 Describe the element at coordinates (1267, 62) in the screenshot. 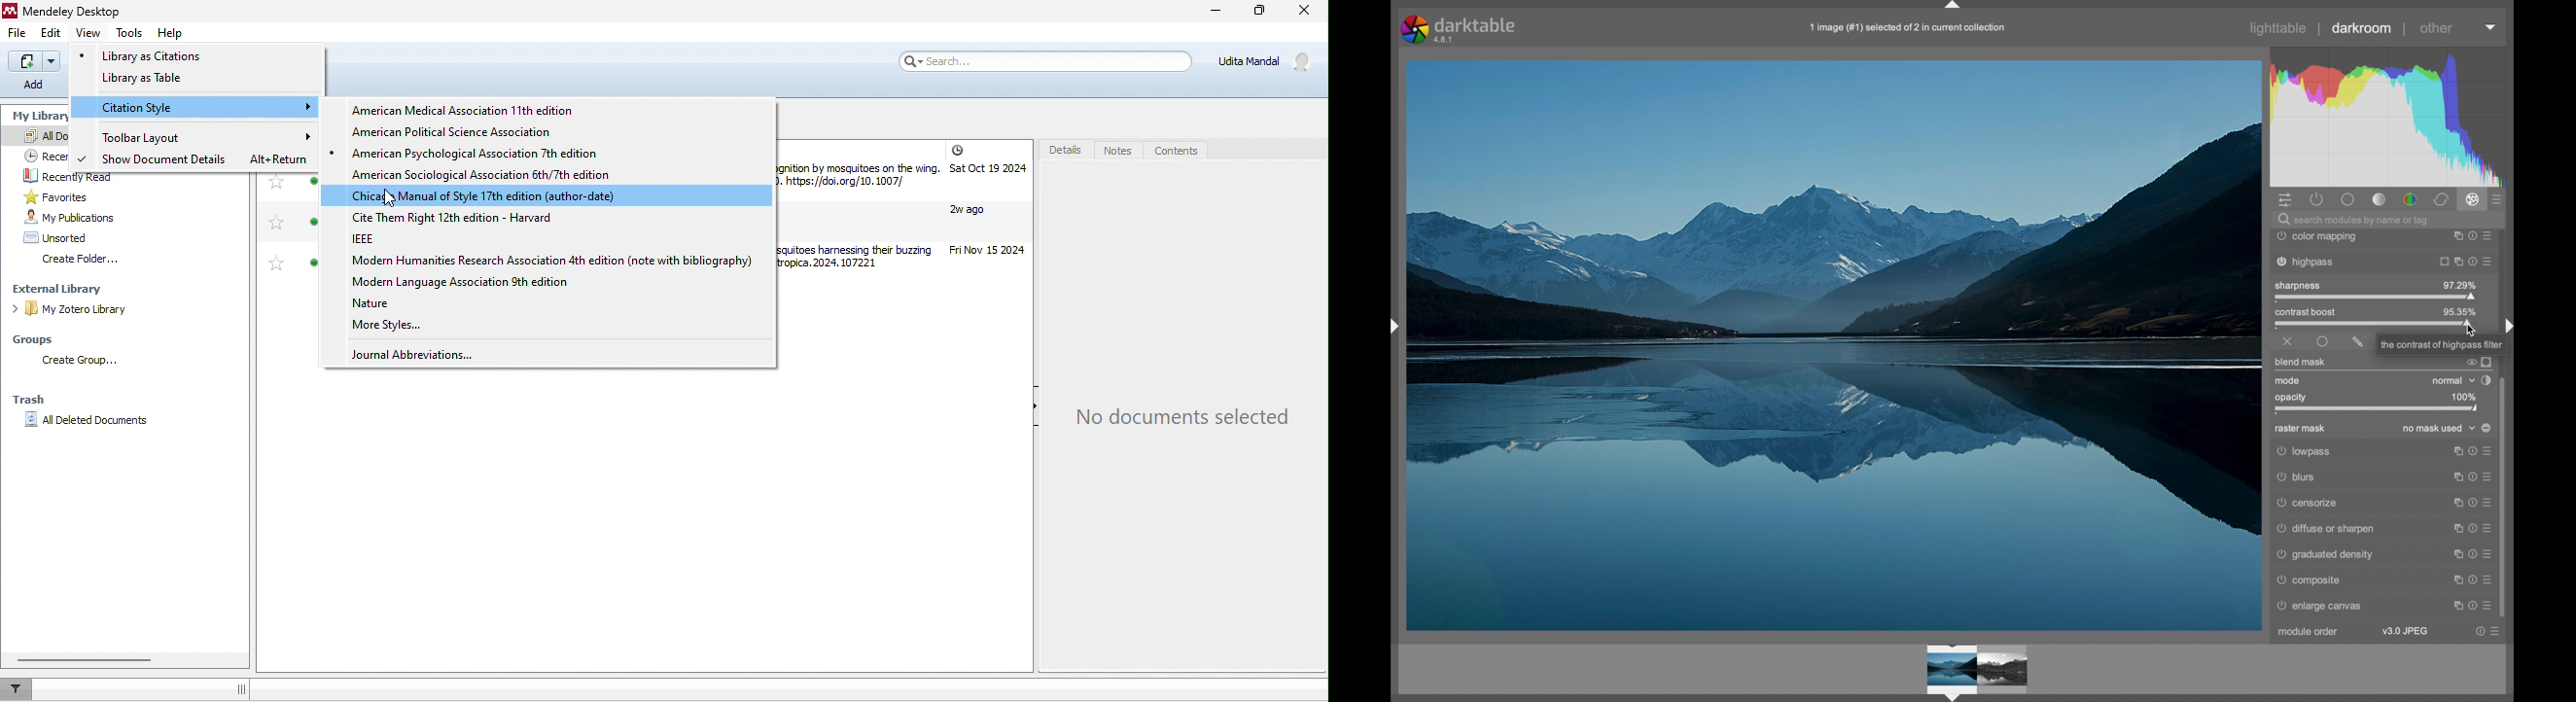

I see `account` at that location.